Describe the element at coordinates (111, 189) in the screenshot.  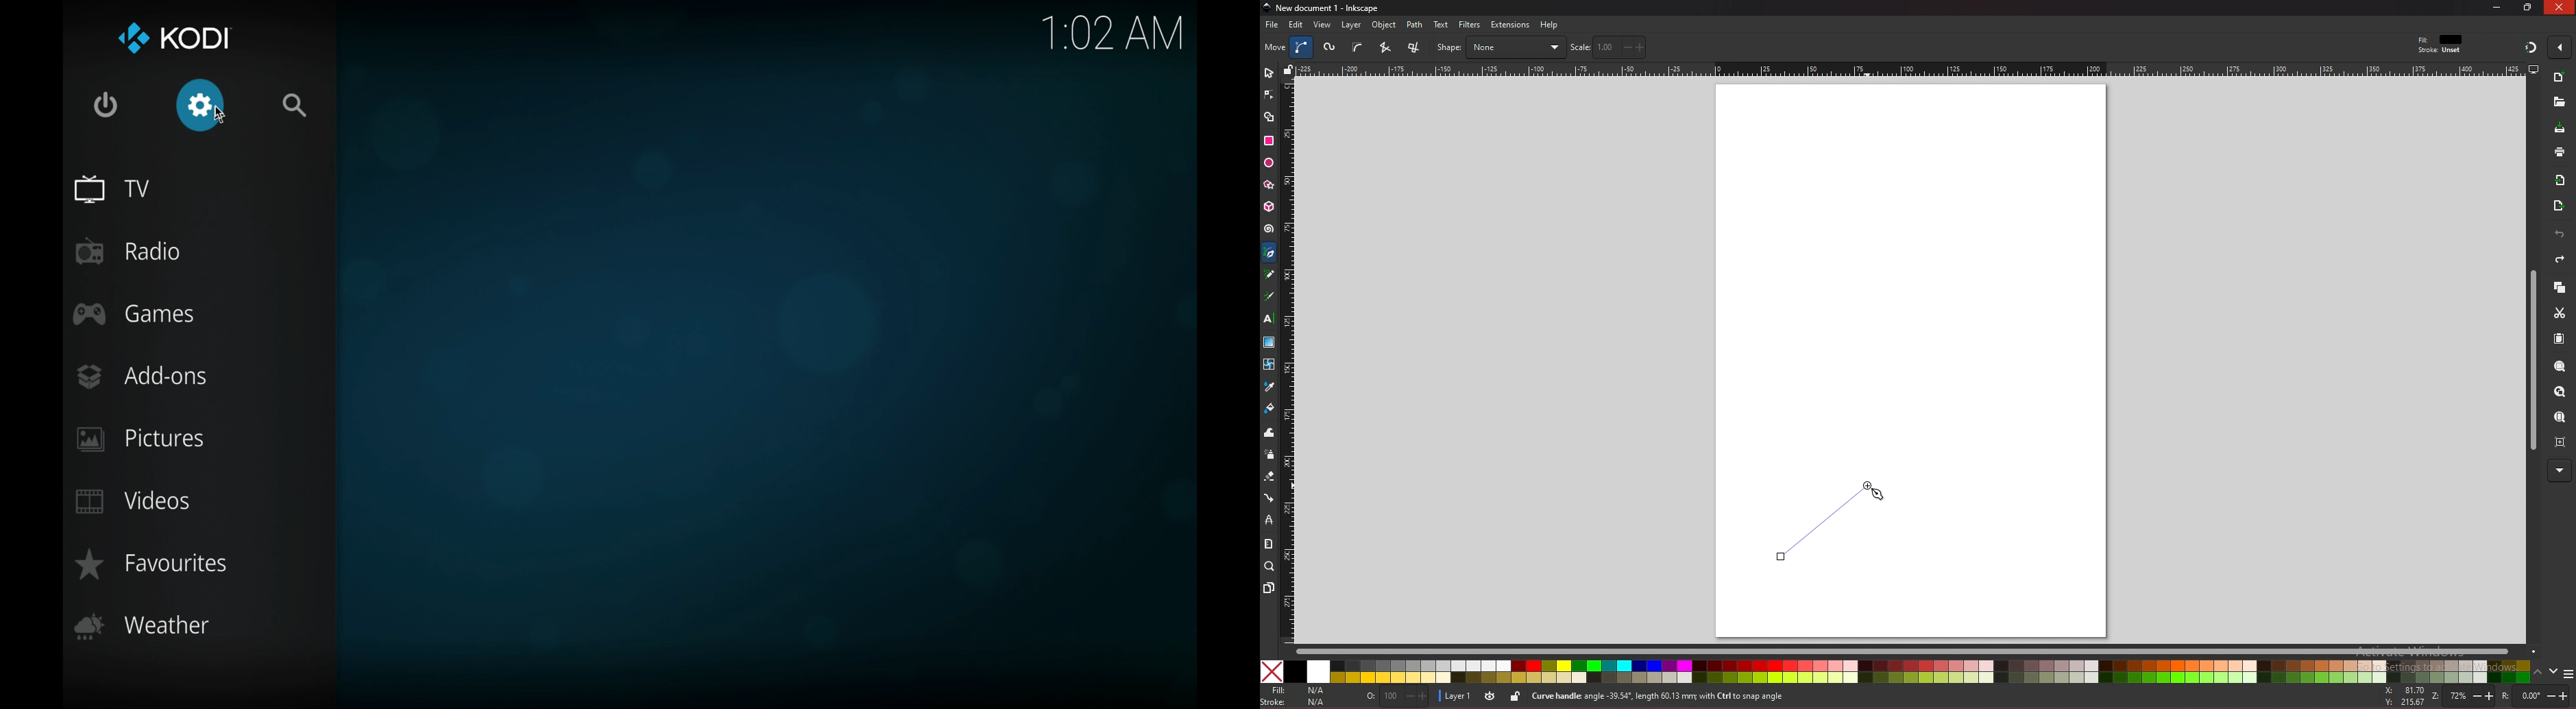
I see `TV` at that location.